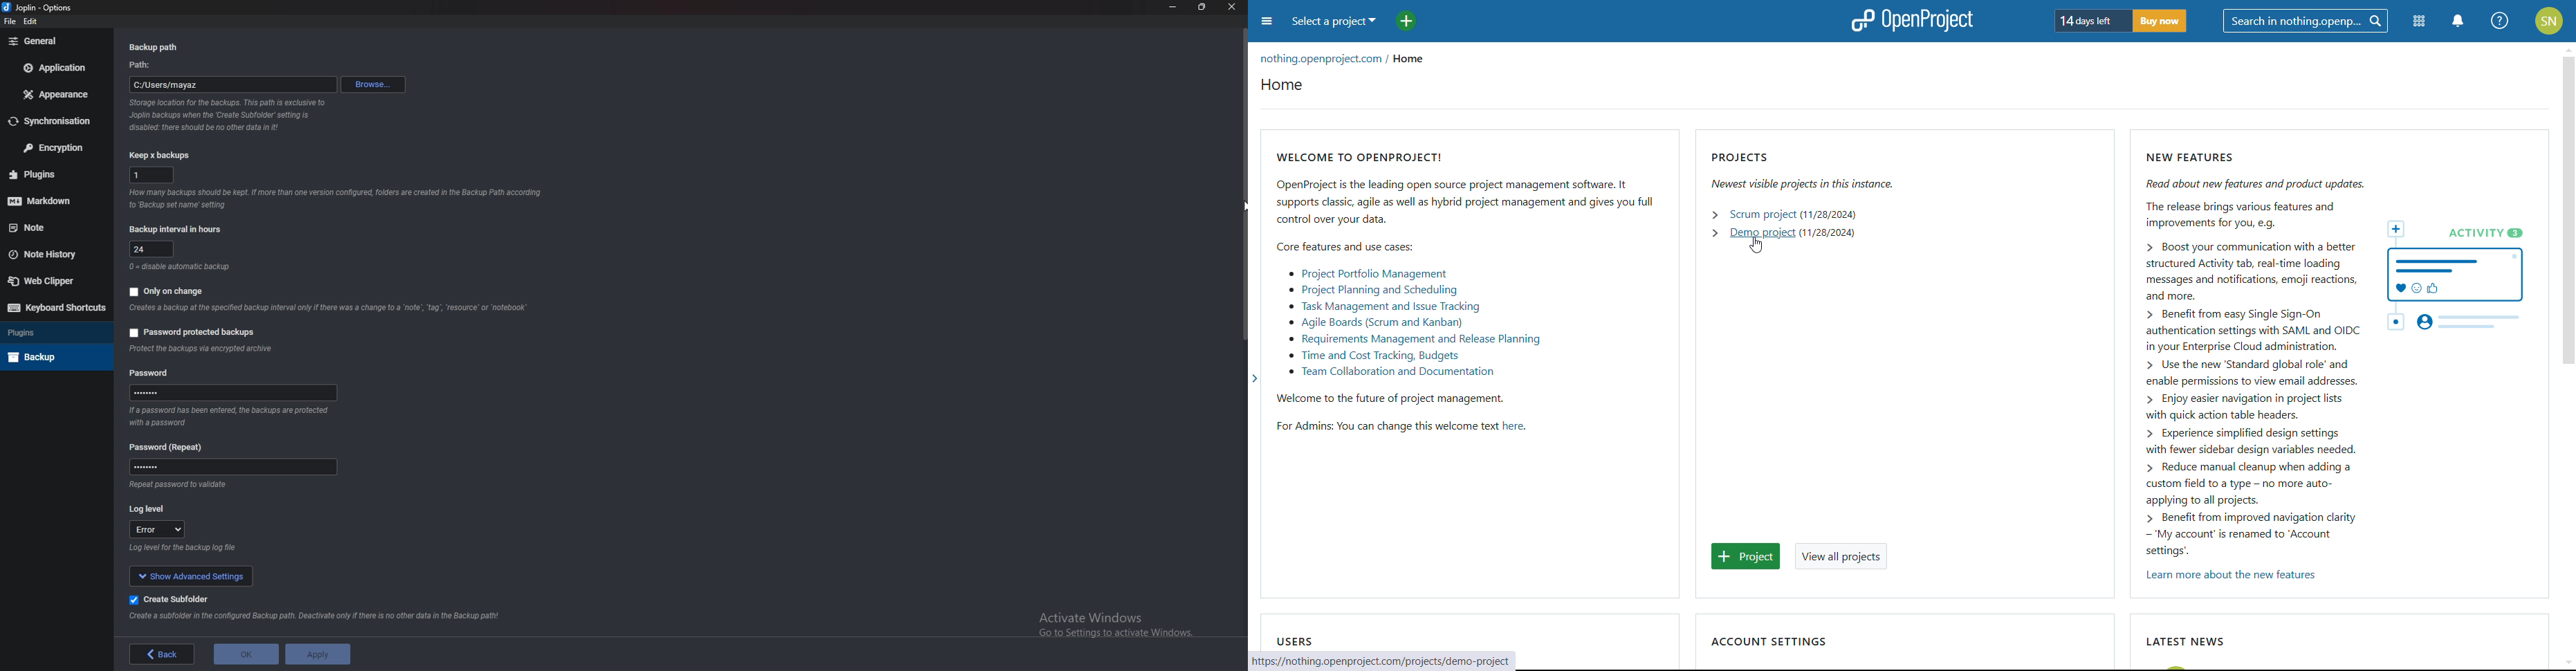  I want to click on Info, so click(338, 198).